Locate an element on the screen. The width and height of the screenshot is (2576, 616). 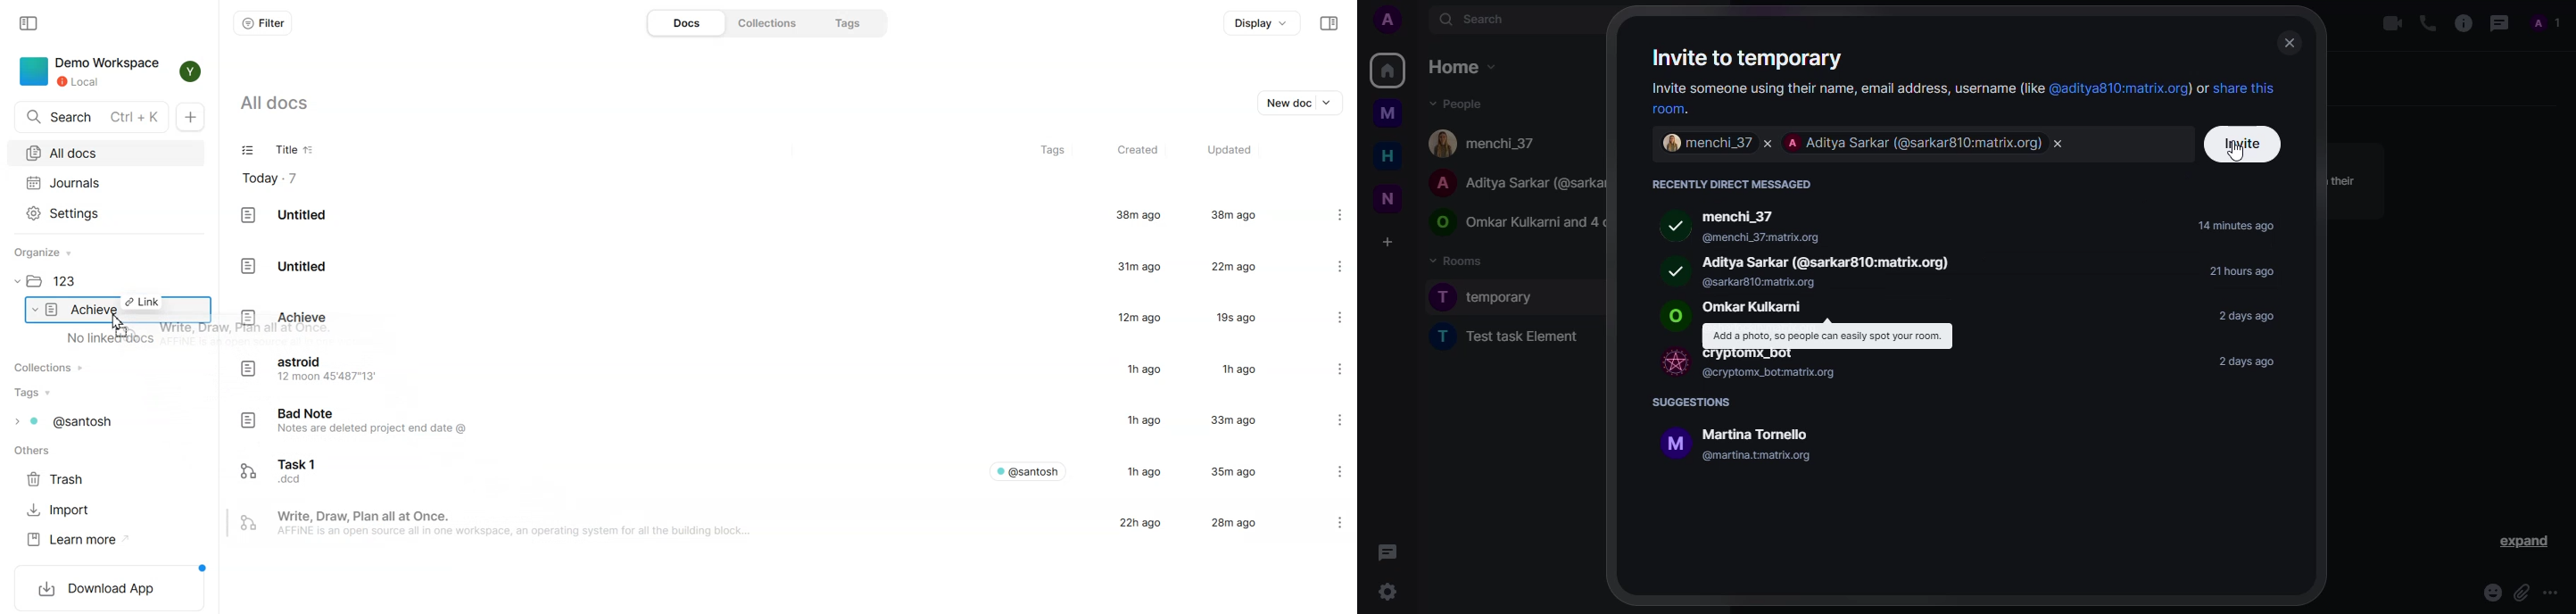
Aditya Sarkar (@sarkar810:matrix.org) is located at coordinates (1835, 261).